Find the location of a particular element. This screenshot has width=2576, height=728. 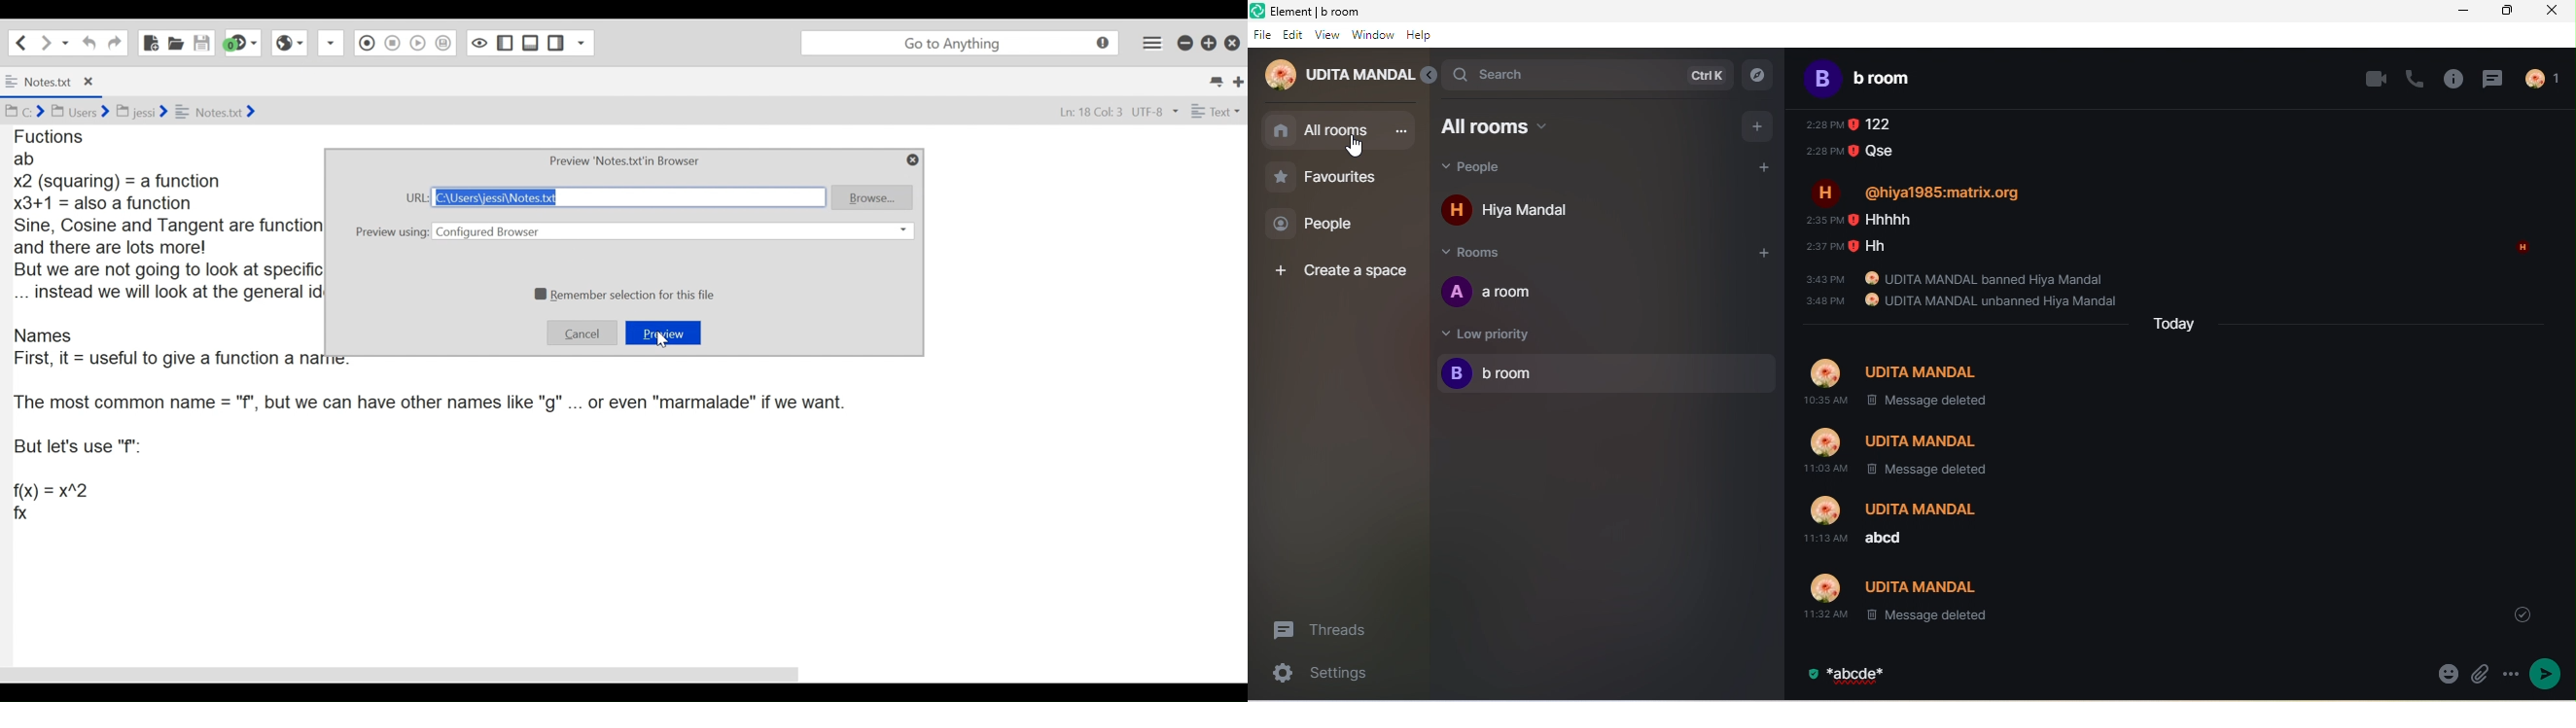

b room is located at coordinates (1604, 373).